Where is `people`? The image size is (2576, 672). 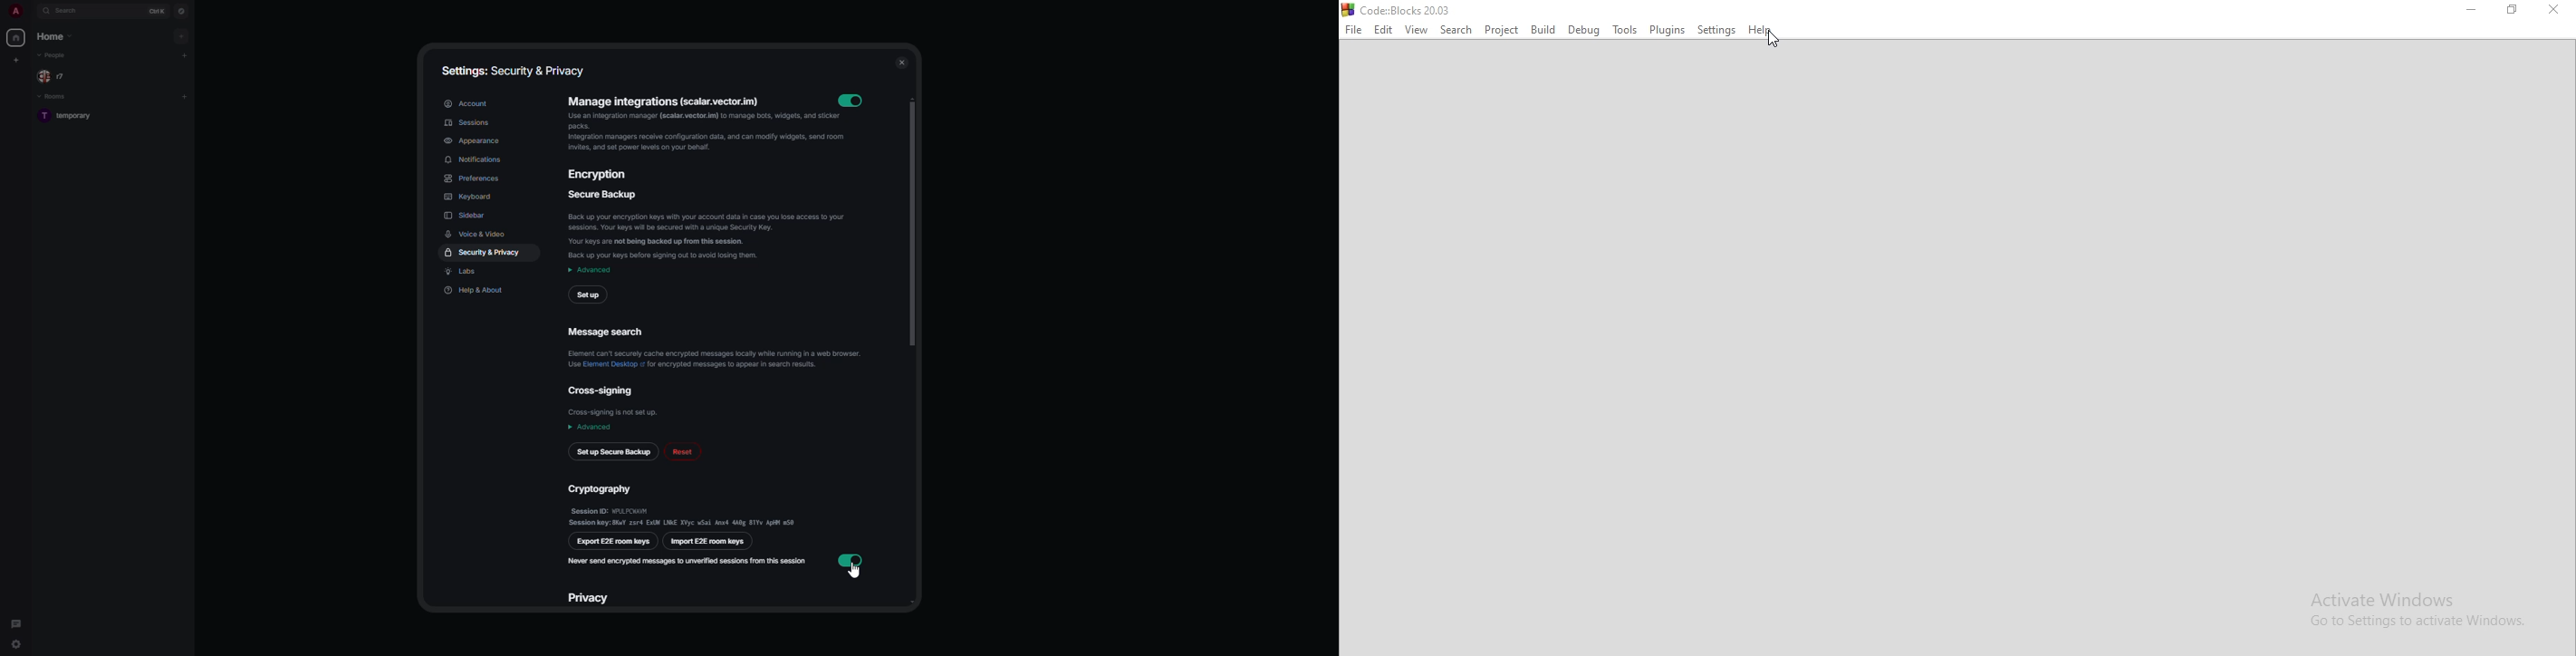 people is located at coordinates (54, 55).